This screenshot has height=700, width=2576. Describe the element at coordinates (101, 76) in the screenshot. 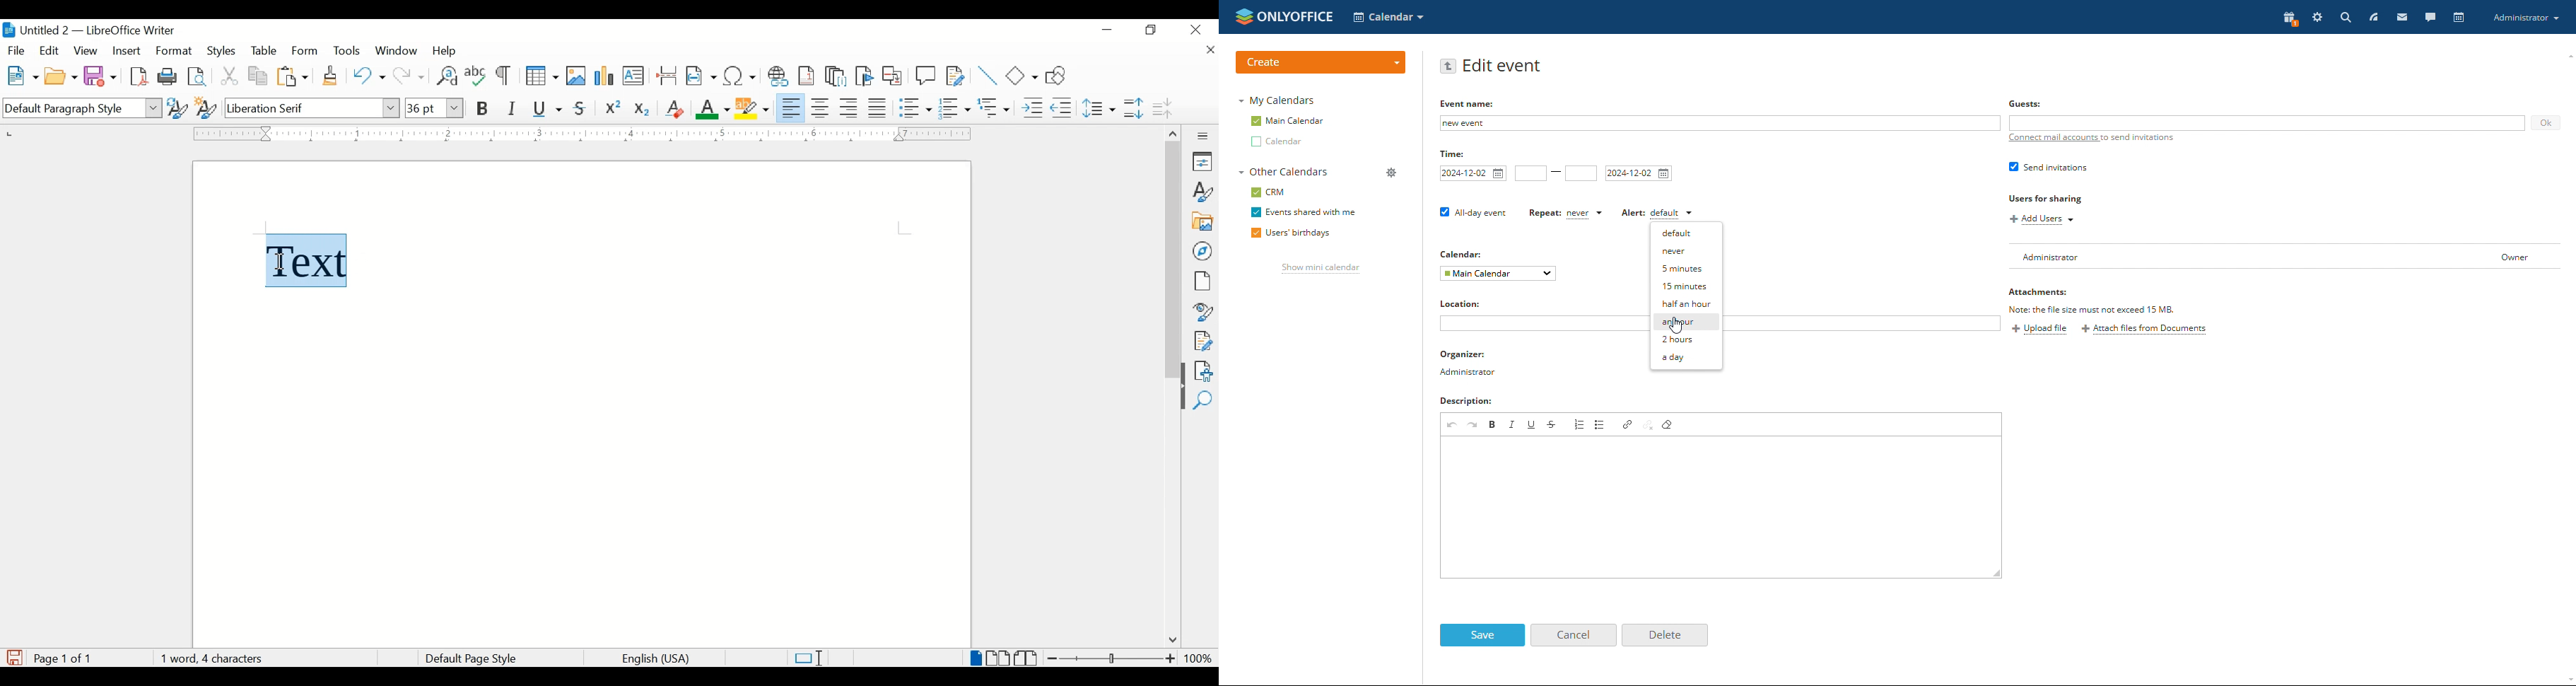

I see `save ` at that location.